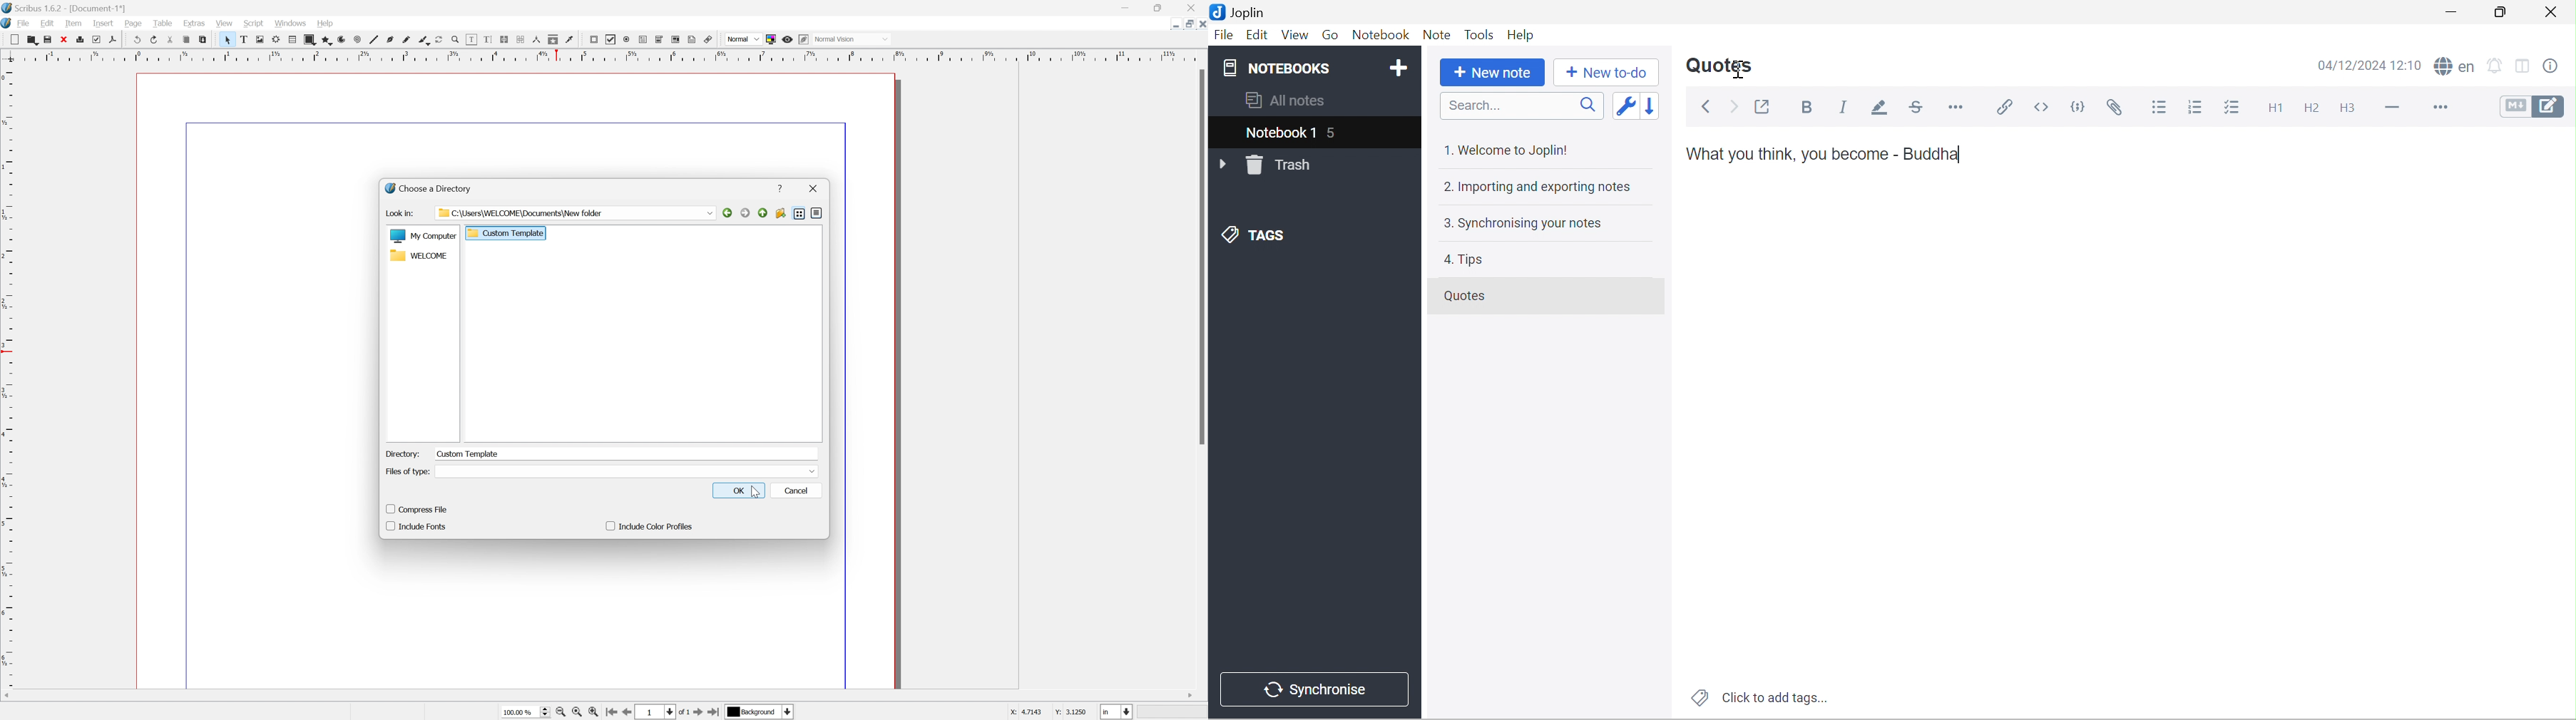  I want to click on 04/12/2024 12:10, so click(2370, 65).